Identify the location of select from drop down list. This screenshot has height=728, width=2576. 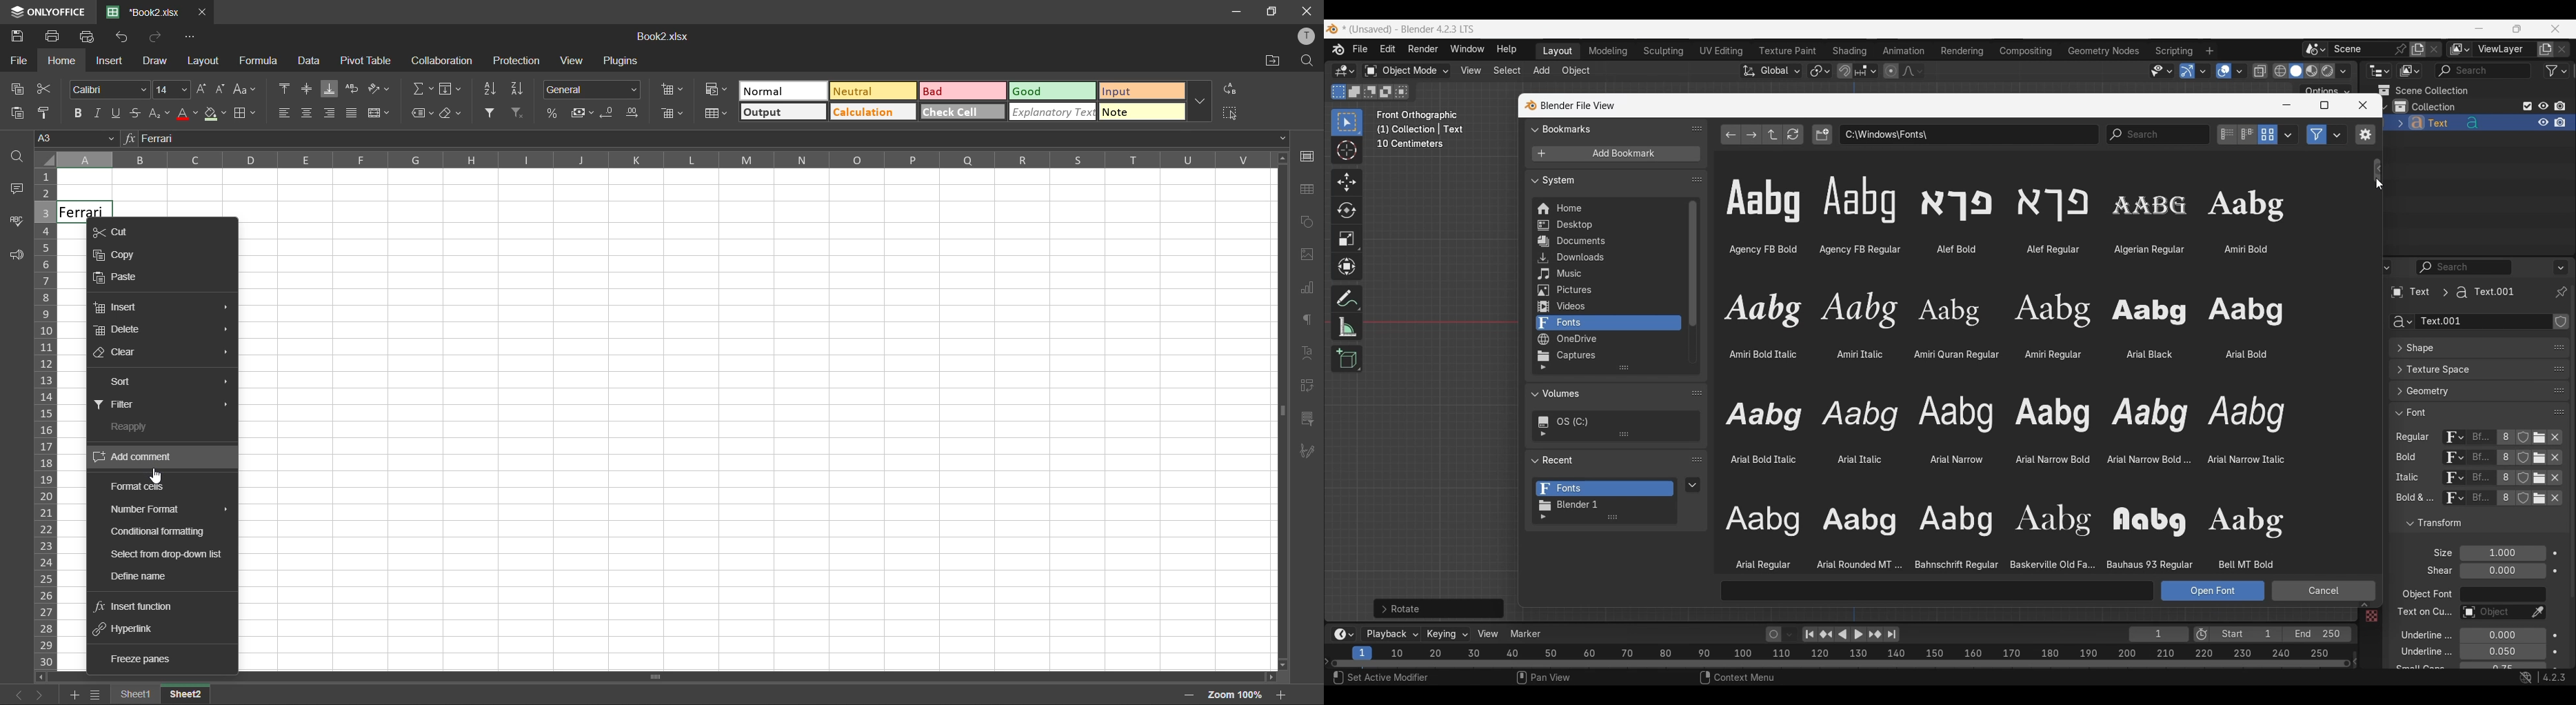
(165, 555).